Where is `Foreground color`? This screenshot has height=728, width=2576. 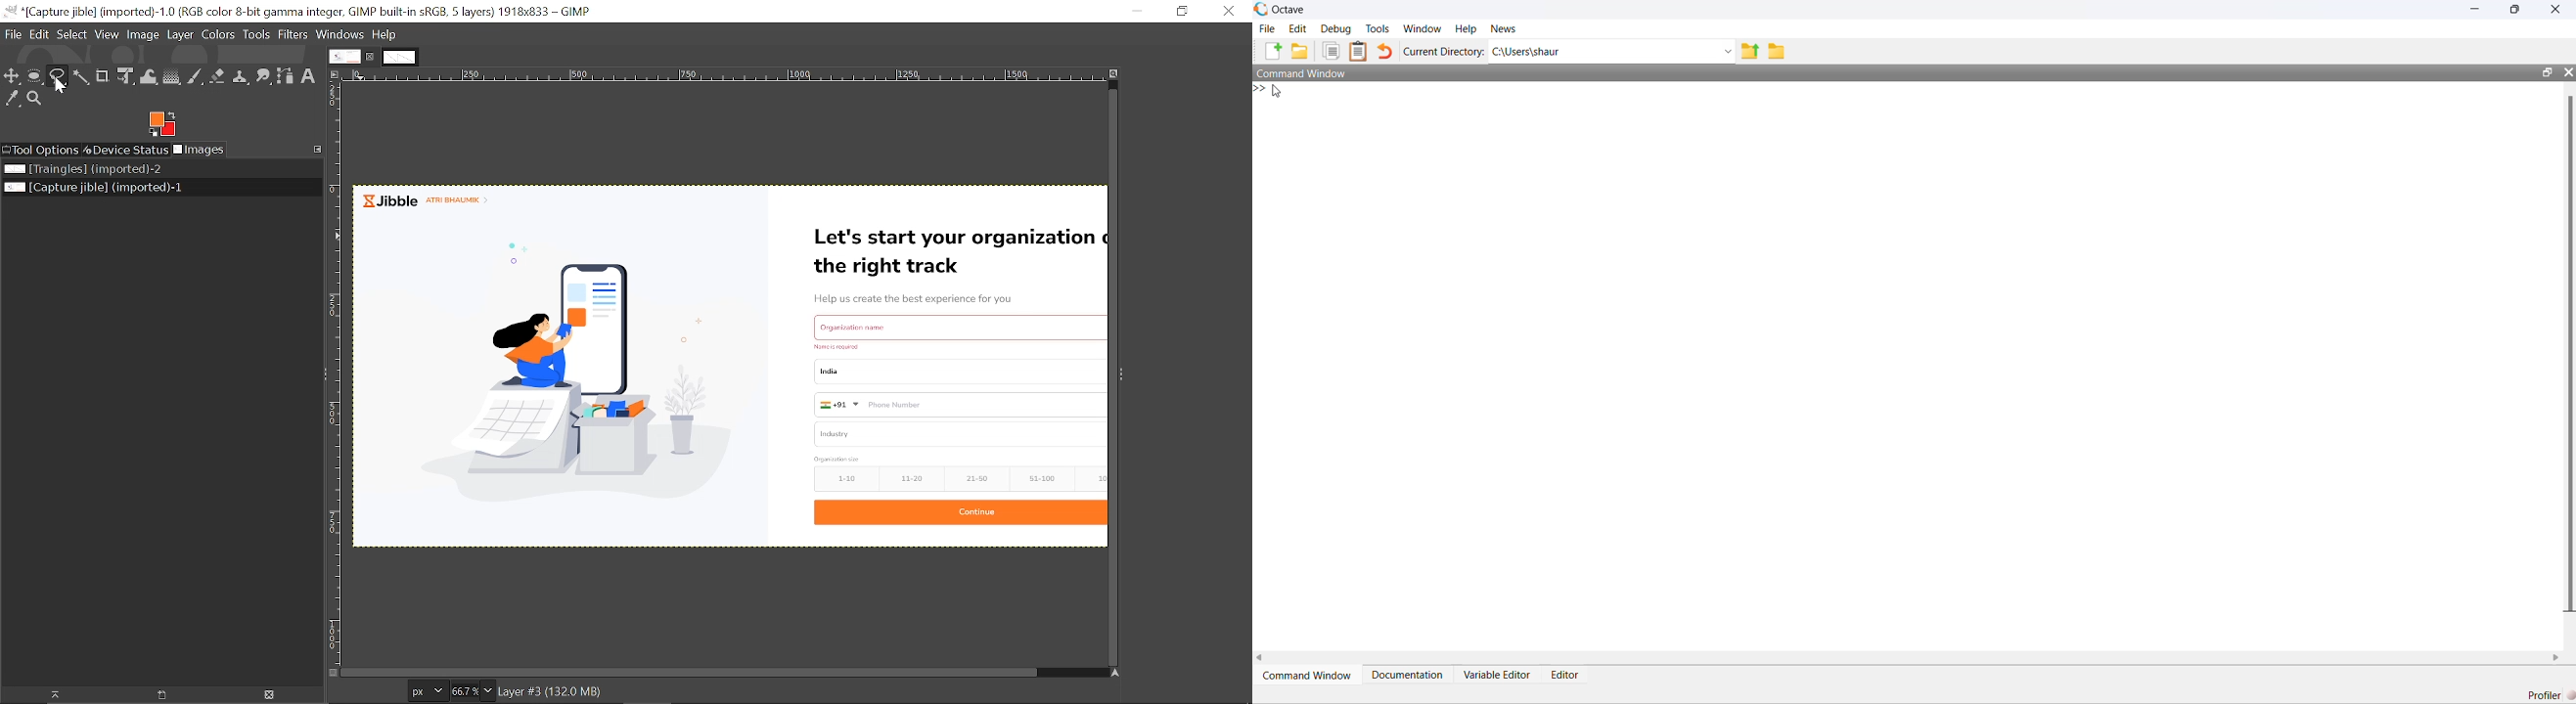
Foreground color is located at coordinates (162, 124).